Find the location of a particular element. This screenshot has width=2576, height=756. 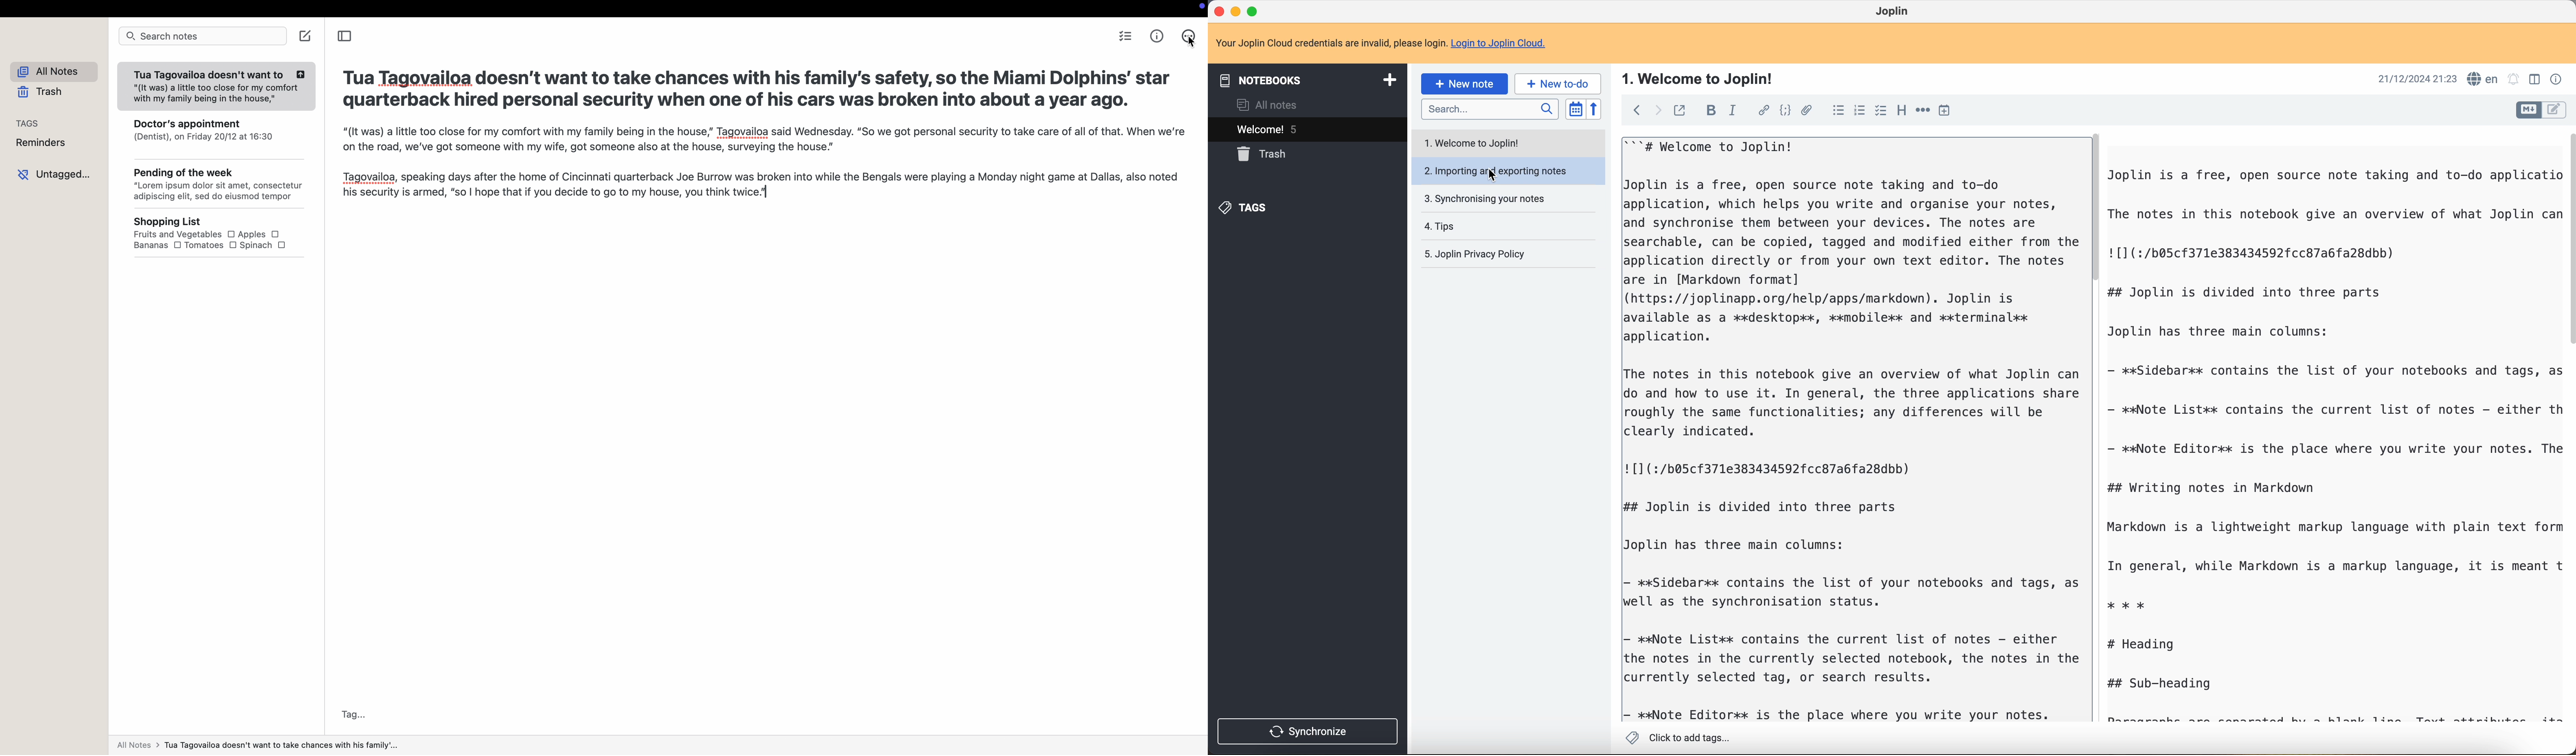

horizontal rule is located at coordinates (1923, 112).